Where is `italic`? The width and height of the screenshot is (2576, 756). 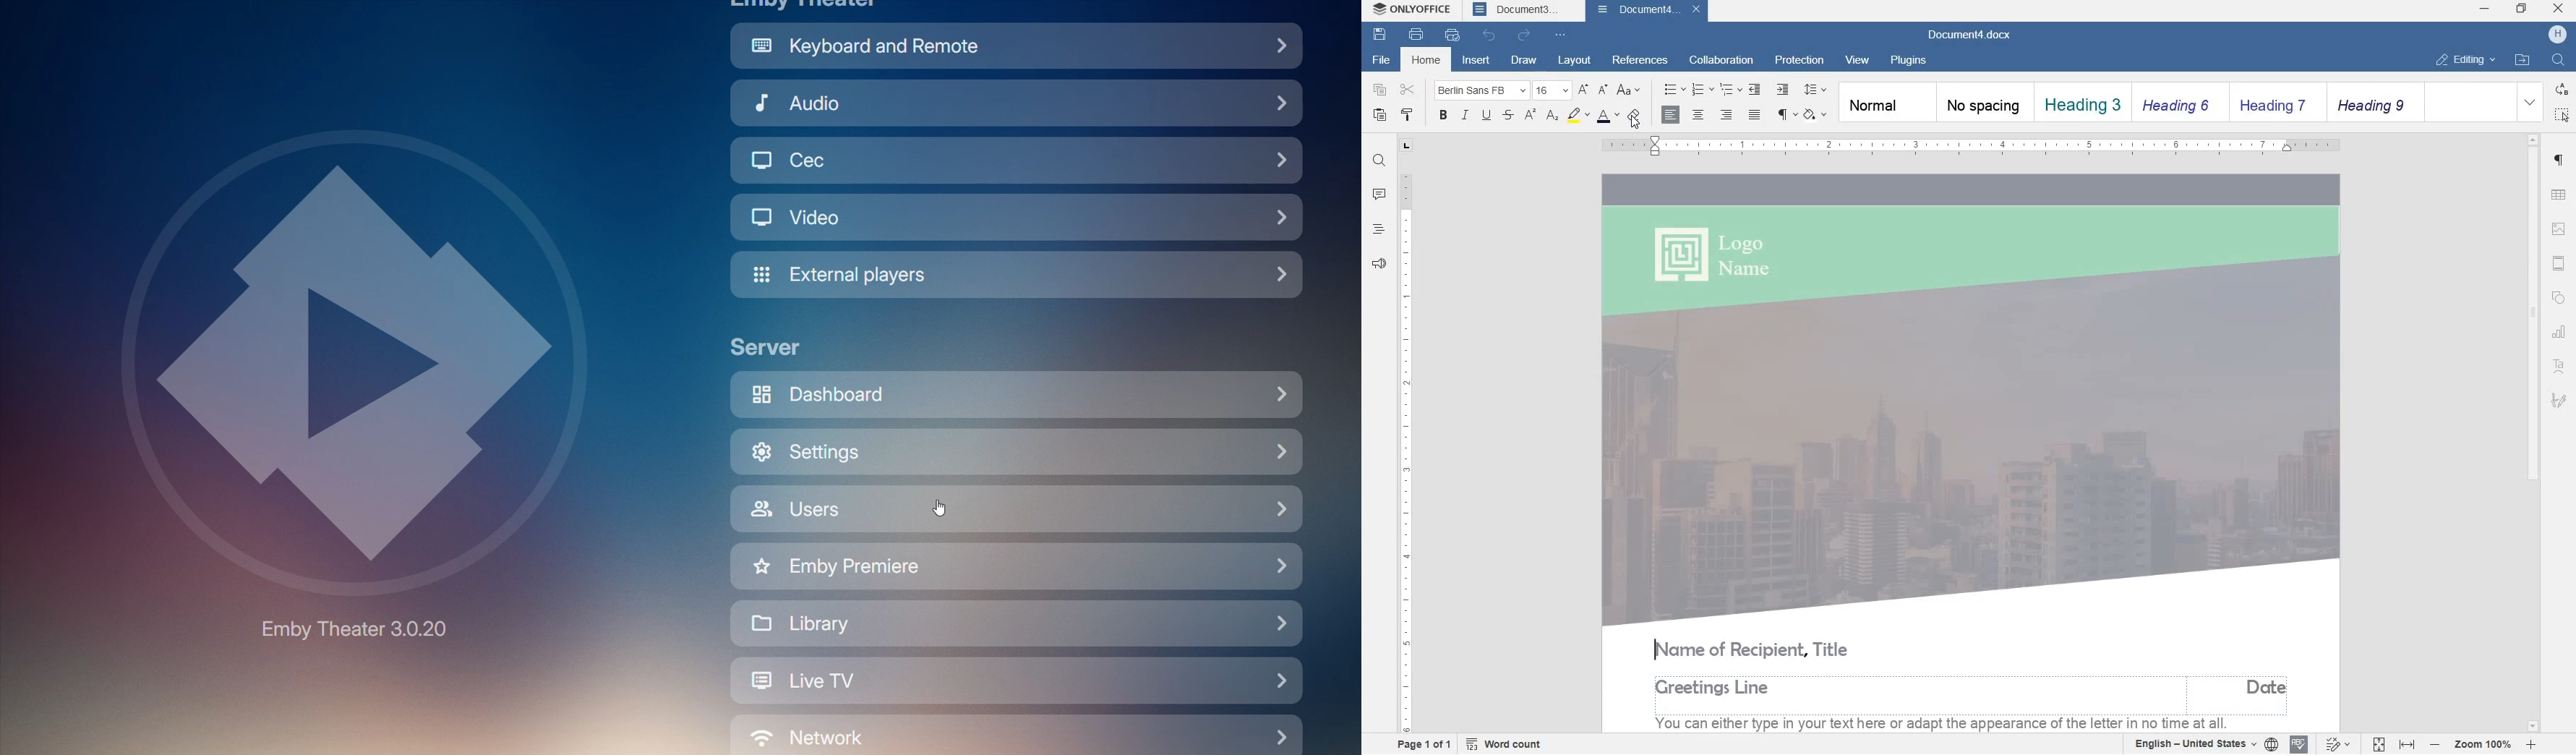
italic is located at coordinates (1465, 116).